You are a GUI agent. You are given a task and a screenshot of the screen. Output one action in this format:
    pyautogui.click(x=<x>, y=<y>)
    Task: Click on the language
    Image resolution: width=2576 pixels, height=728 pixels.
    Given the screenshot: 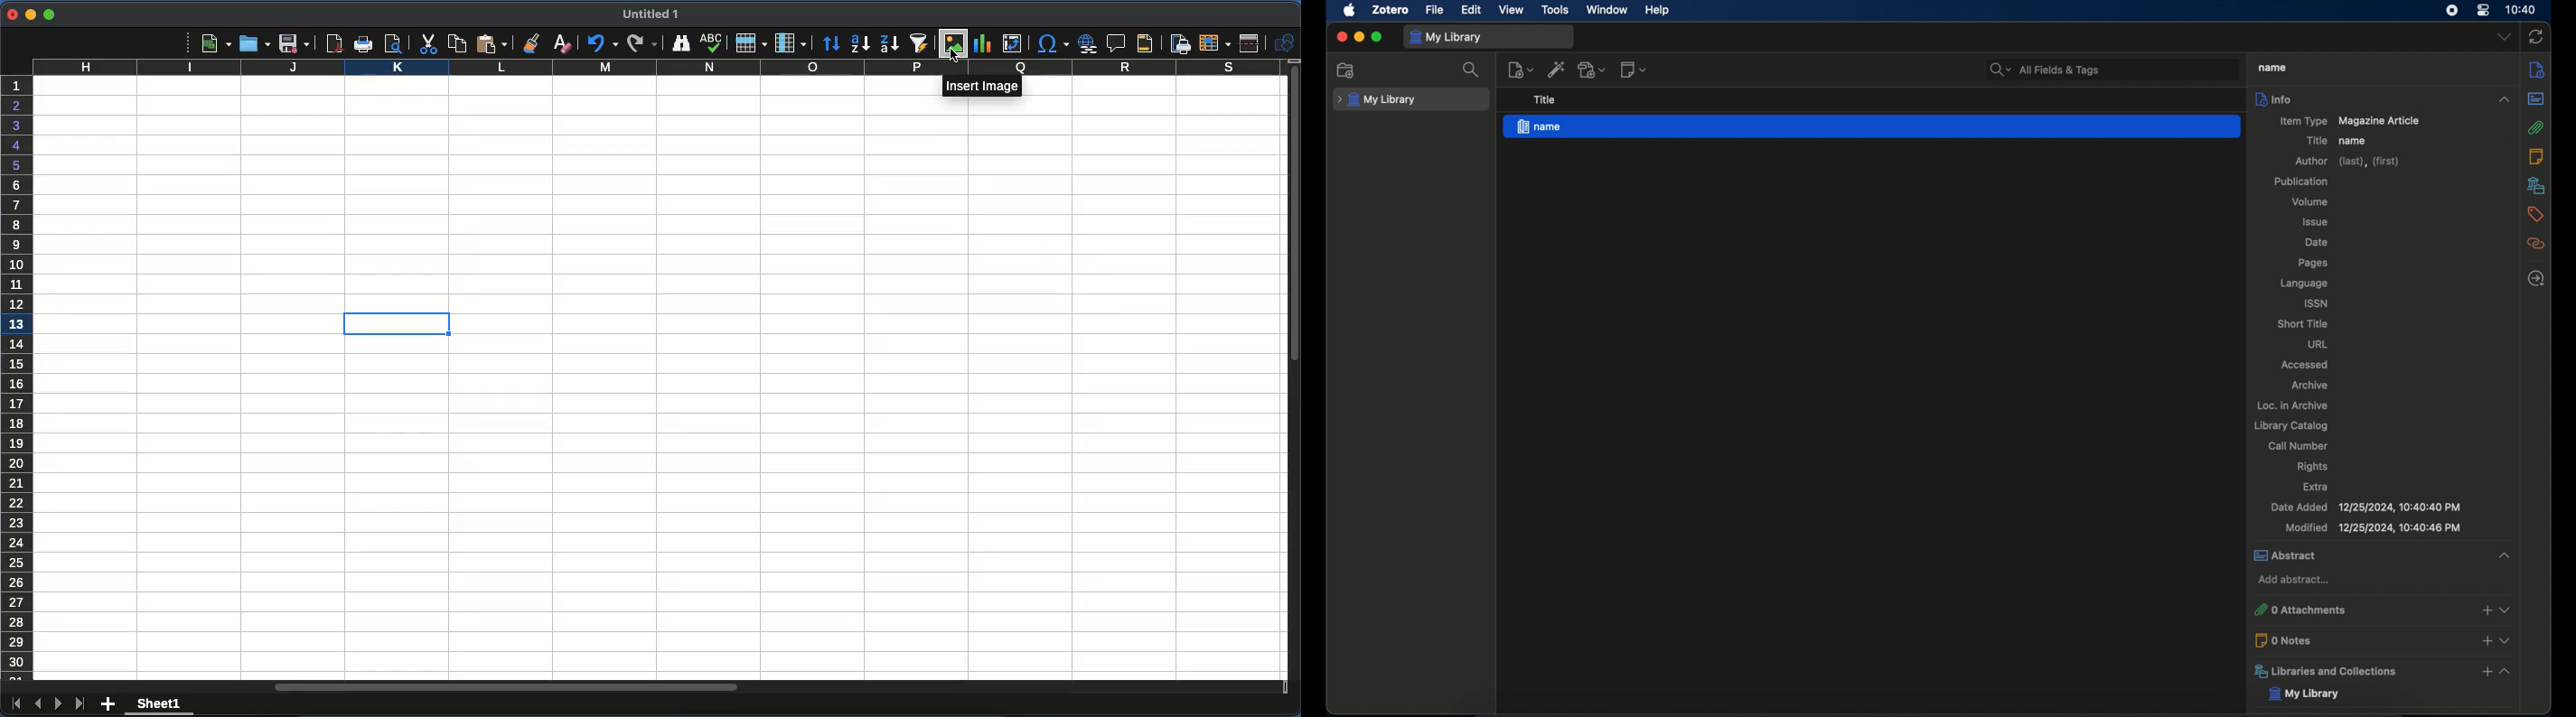 What is the action you would take?
    pyautogui.click(x=2304, y=283)
    